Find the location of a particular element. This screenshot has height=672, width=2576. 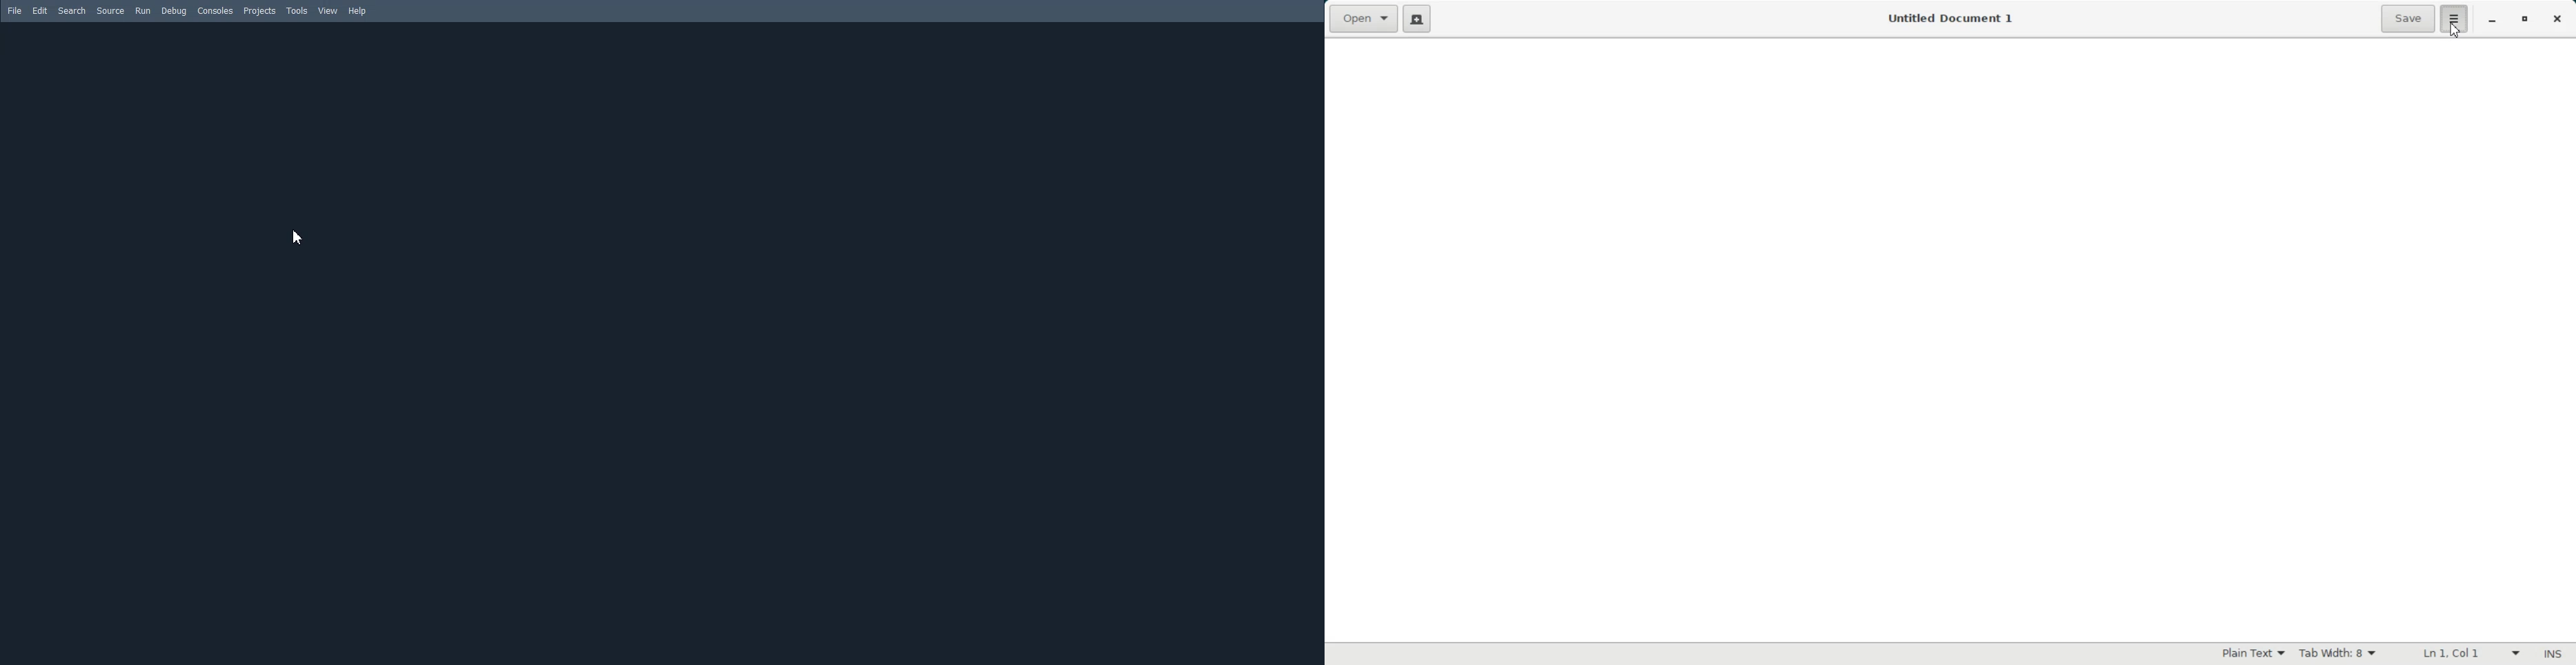

Tools is located at coordinates (295, 10).